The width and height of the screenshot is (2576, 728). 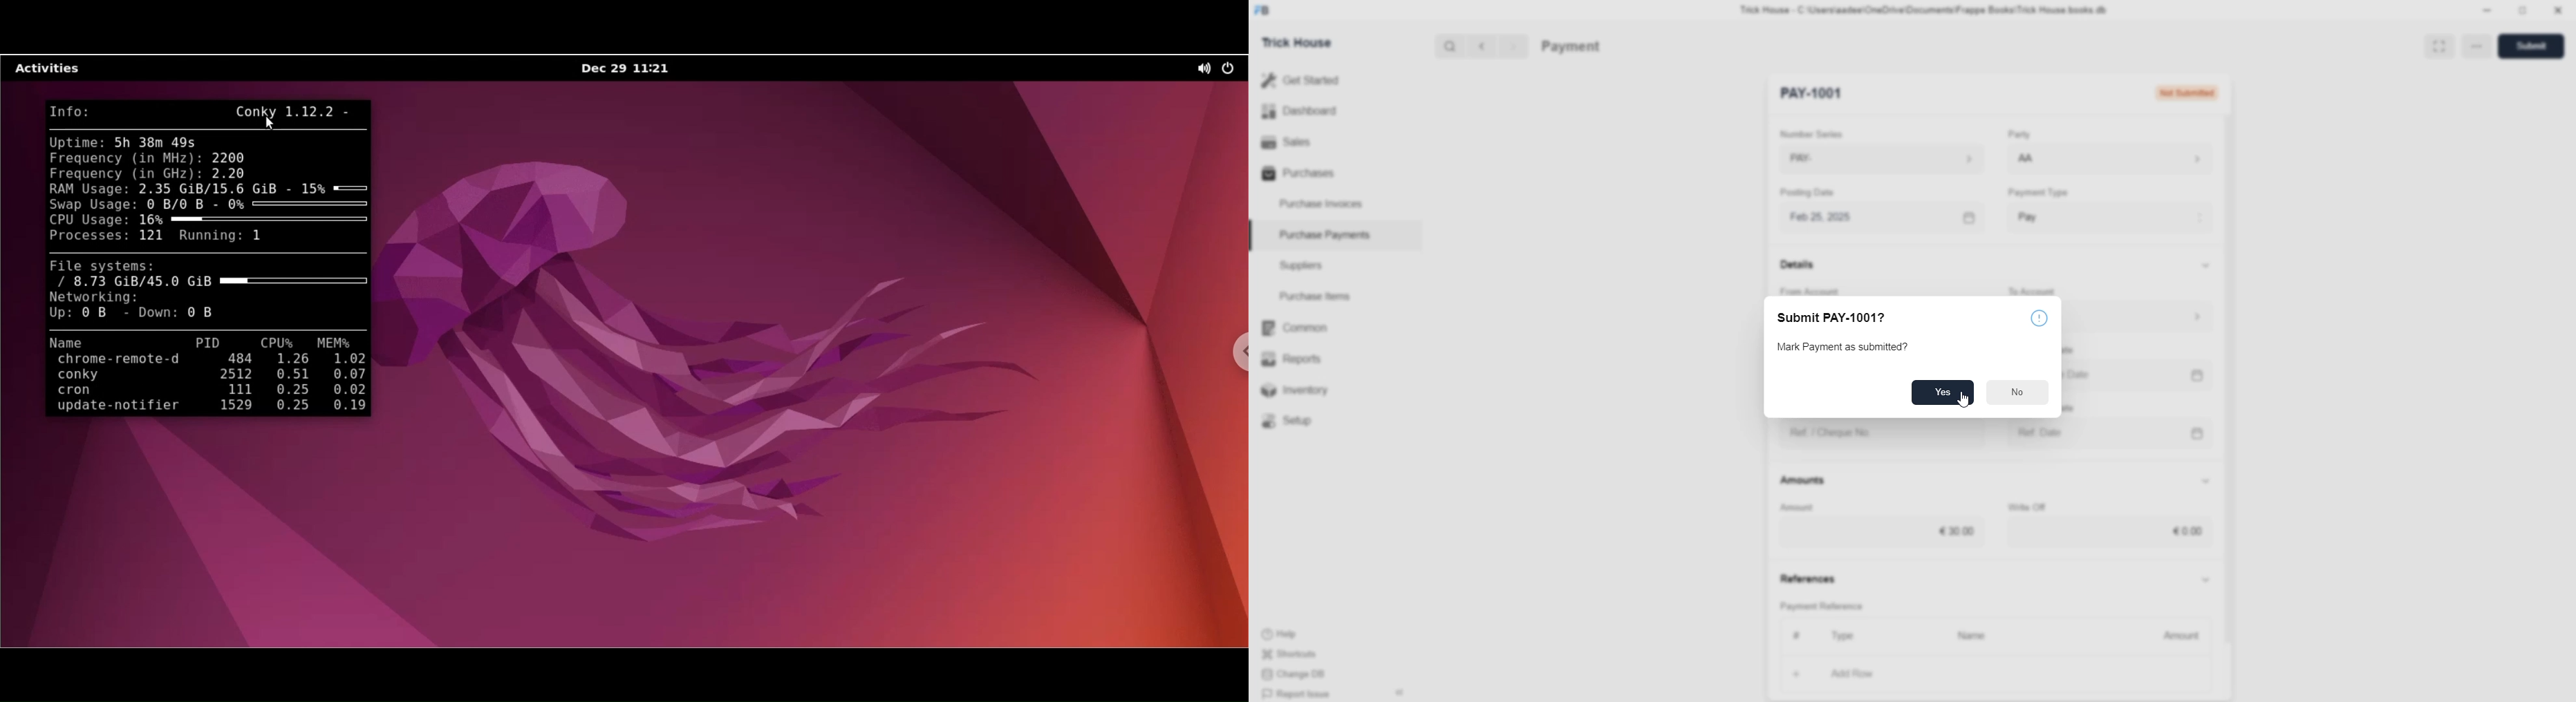 I want to click on EXPAND, so click(x=2442, y=44).